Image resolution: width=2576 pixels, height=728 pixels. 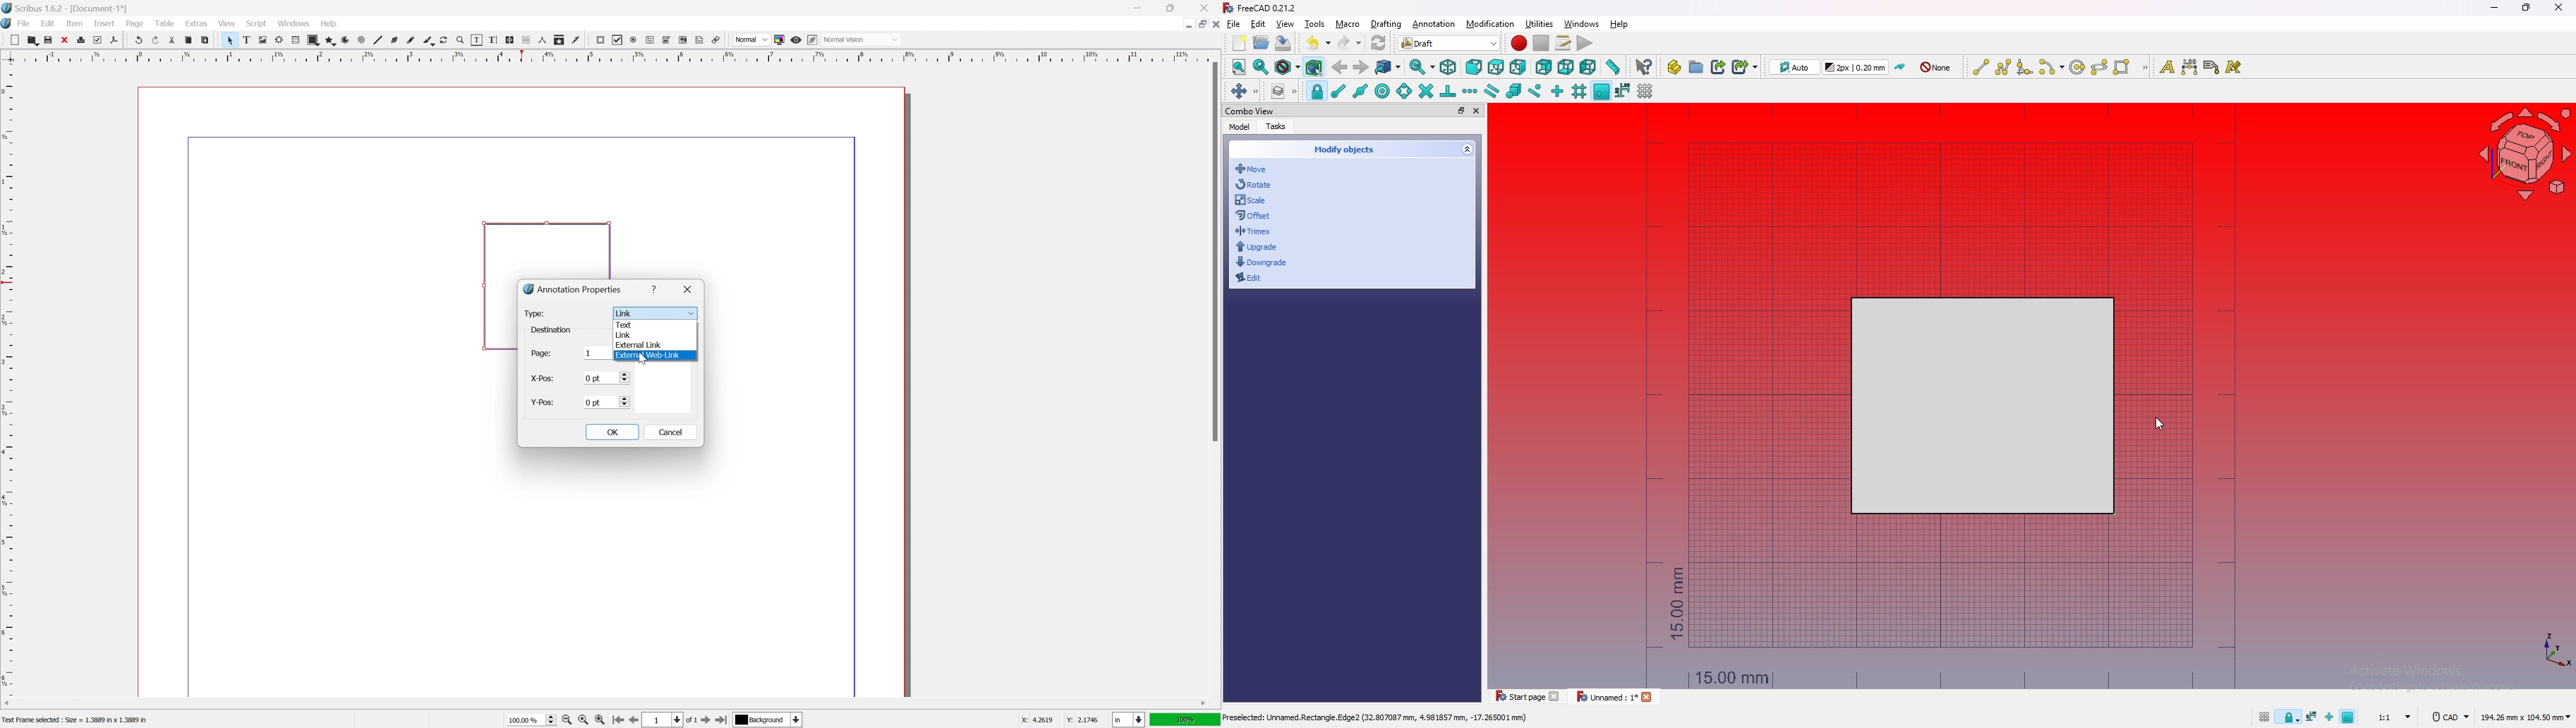 I want to click on bounding box, so click(x=1314, y=68).